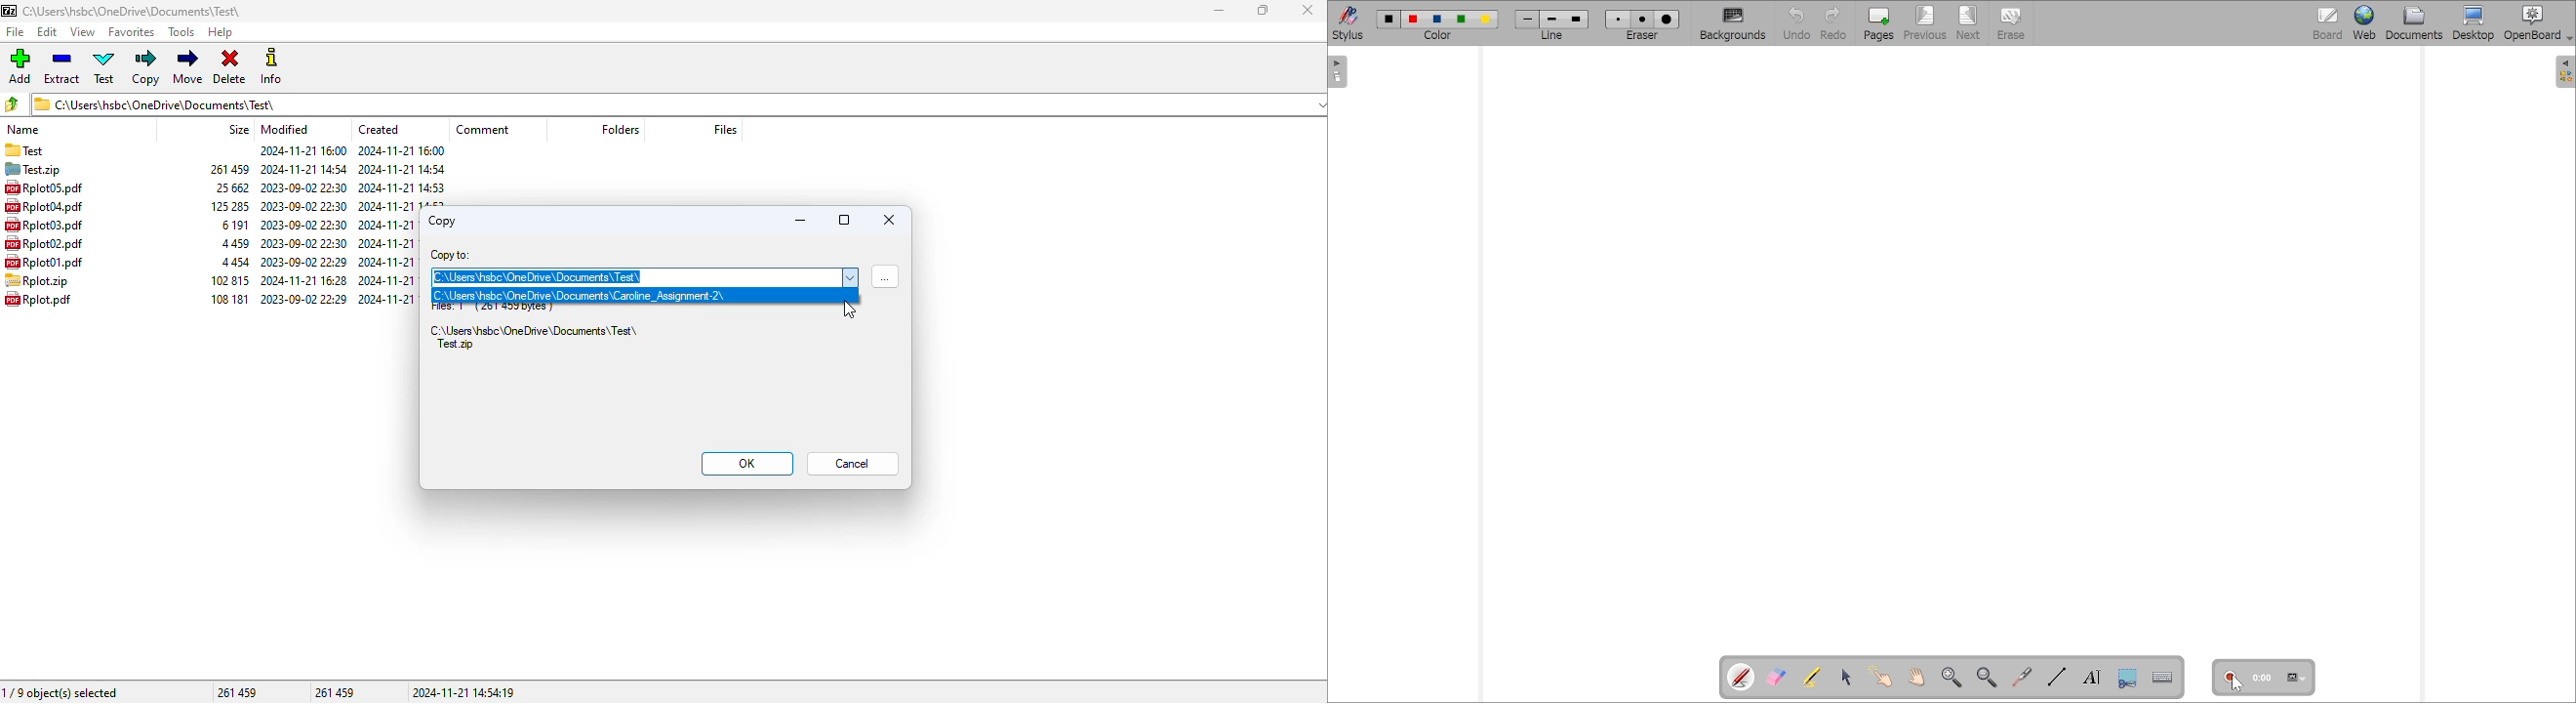 Image resolution: width=2576 pixels, height=728 pixels. What do you see at coordinates (852, 463) in the screenshot?
I see `cancel` at bounding box center [852, 463].